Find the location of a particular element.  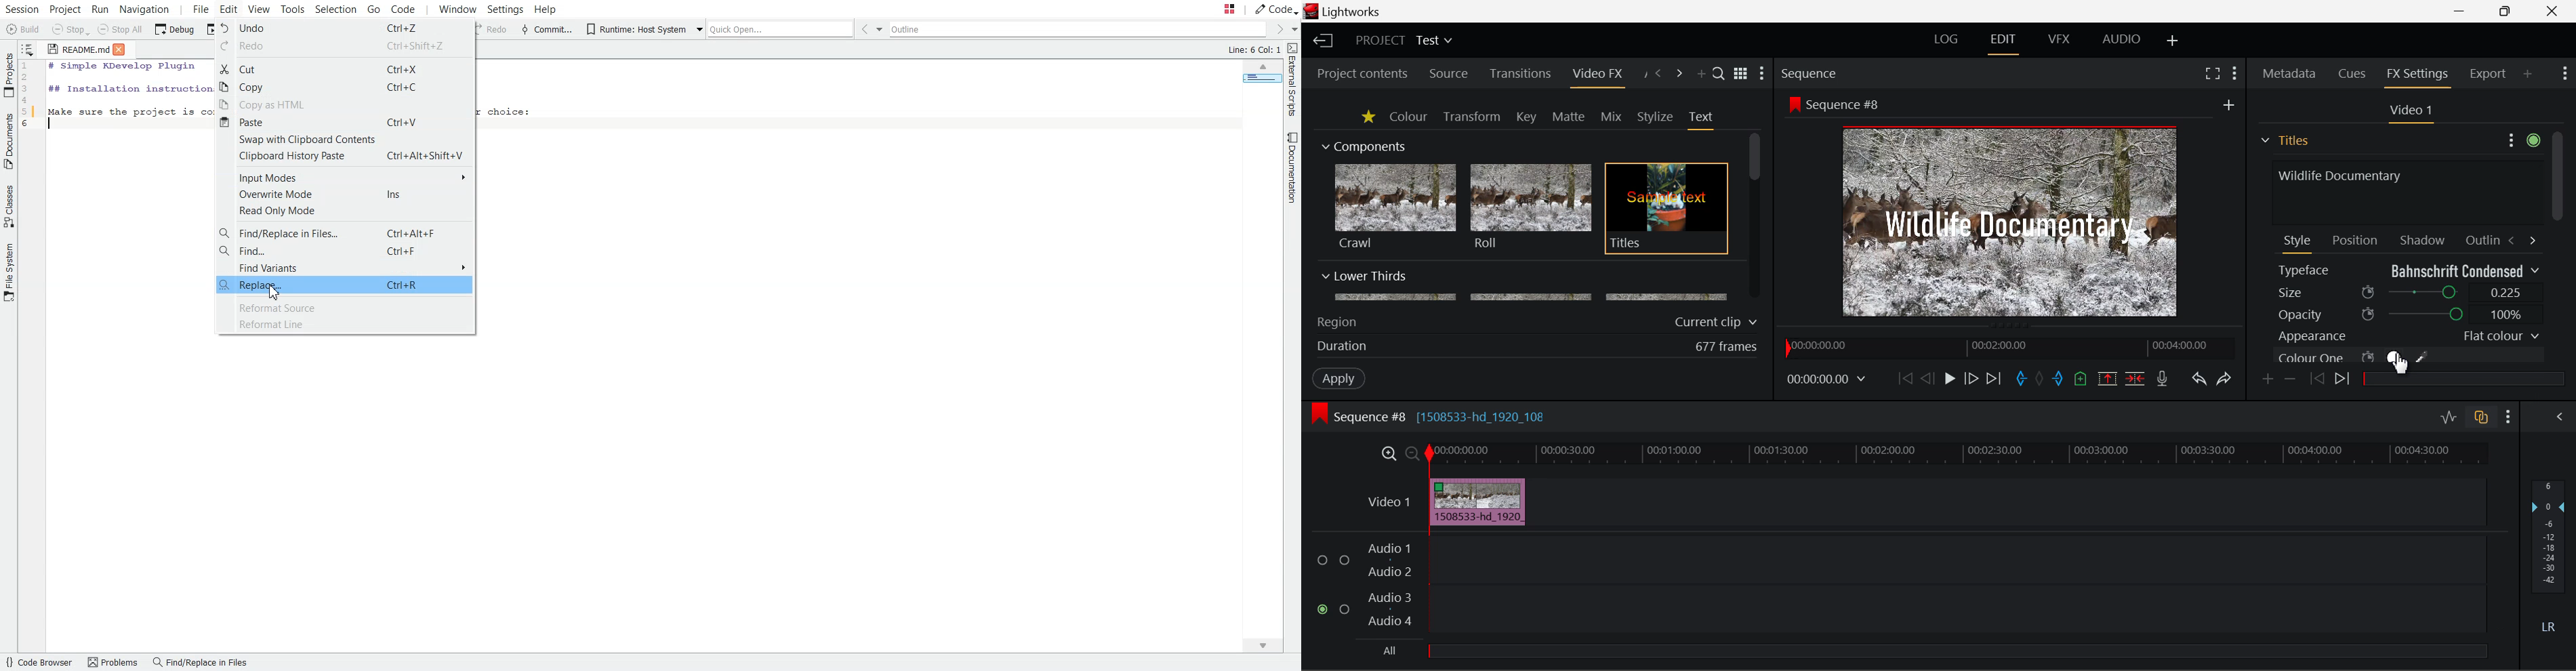

Components Section is located at coordinates (1362, 144).